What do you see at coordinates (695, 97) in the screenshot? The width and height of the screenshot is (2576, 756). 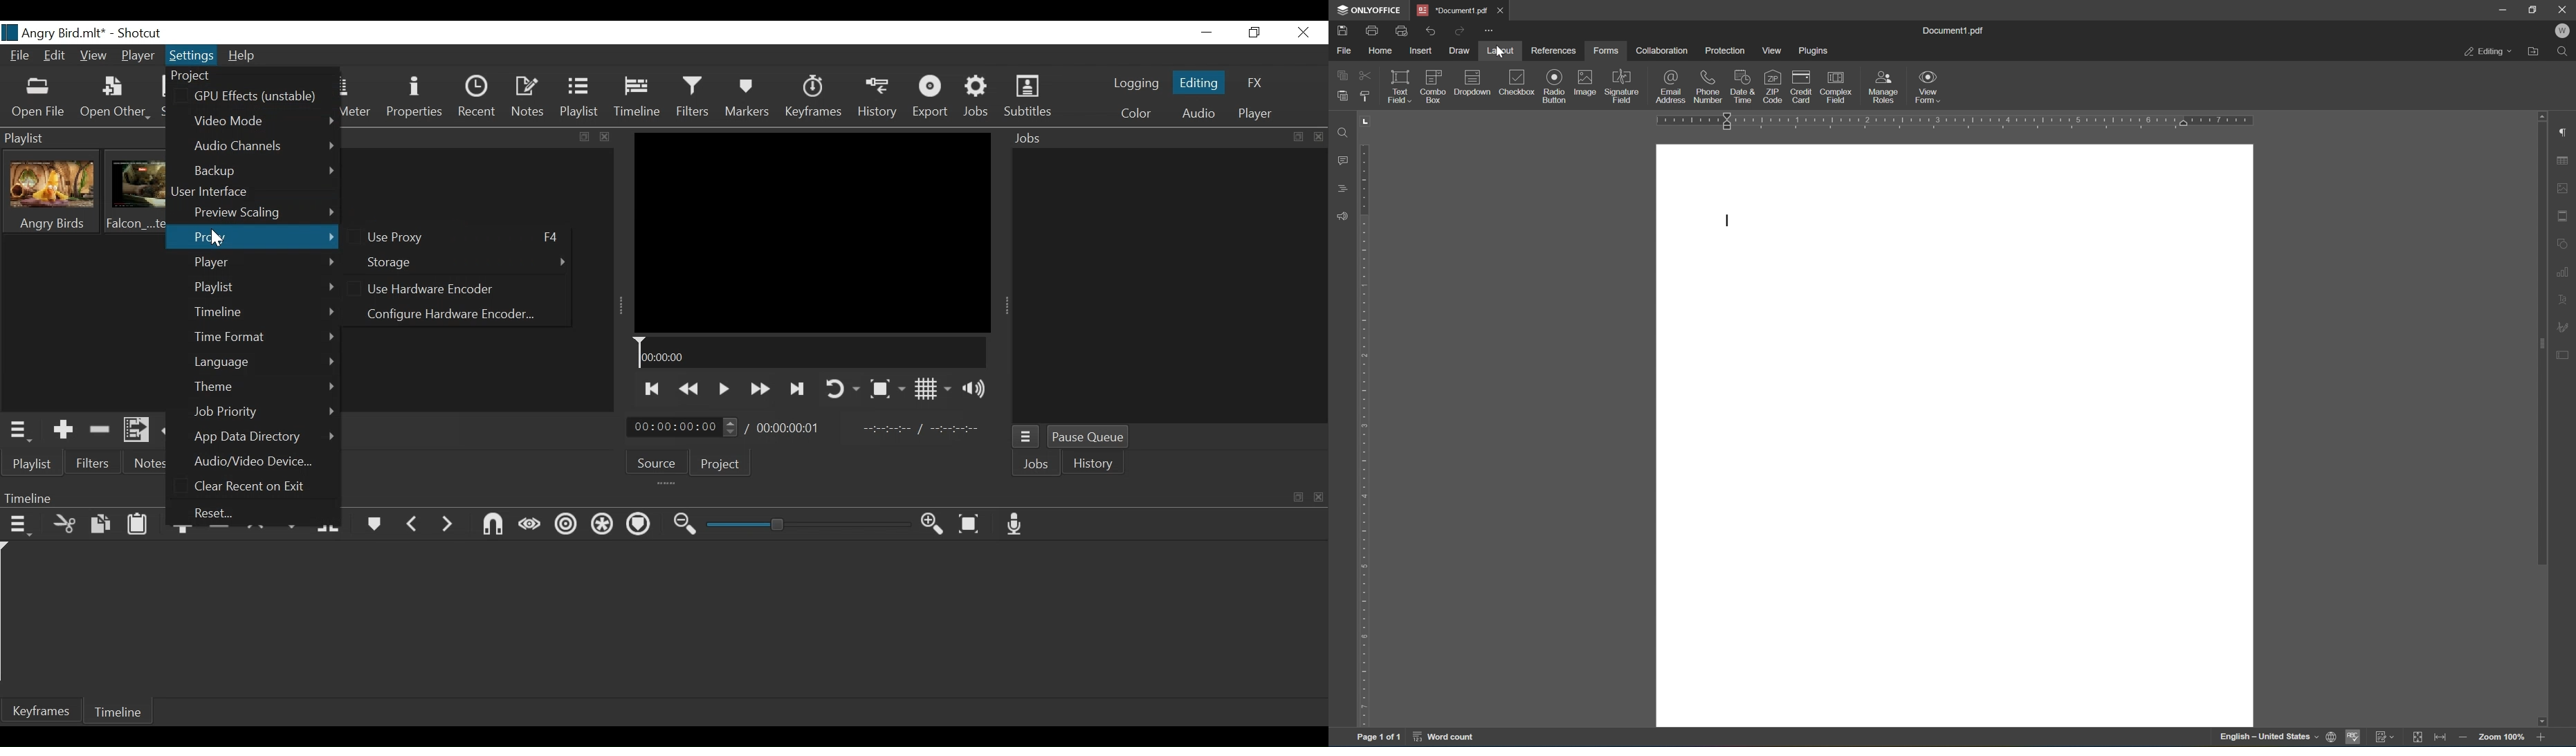 I see `Filters` at bounding box center [695, 97].